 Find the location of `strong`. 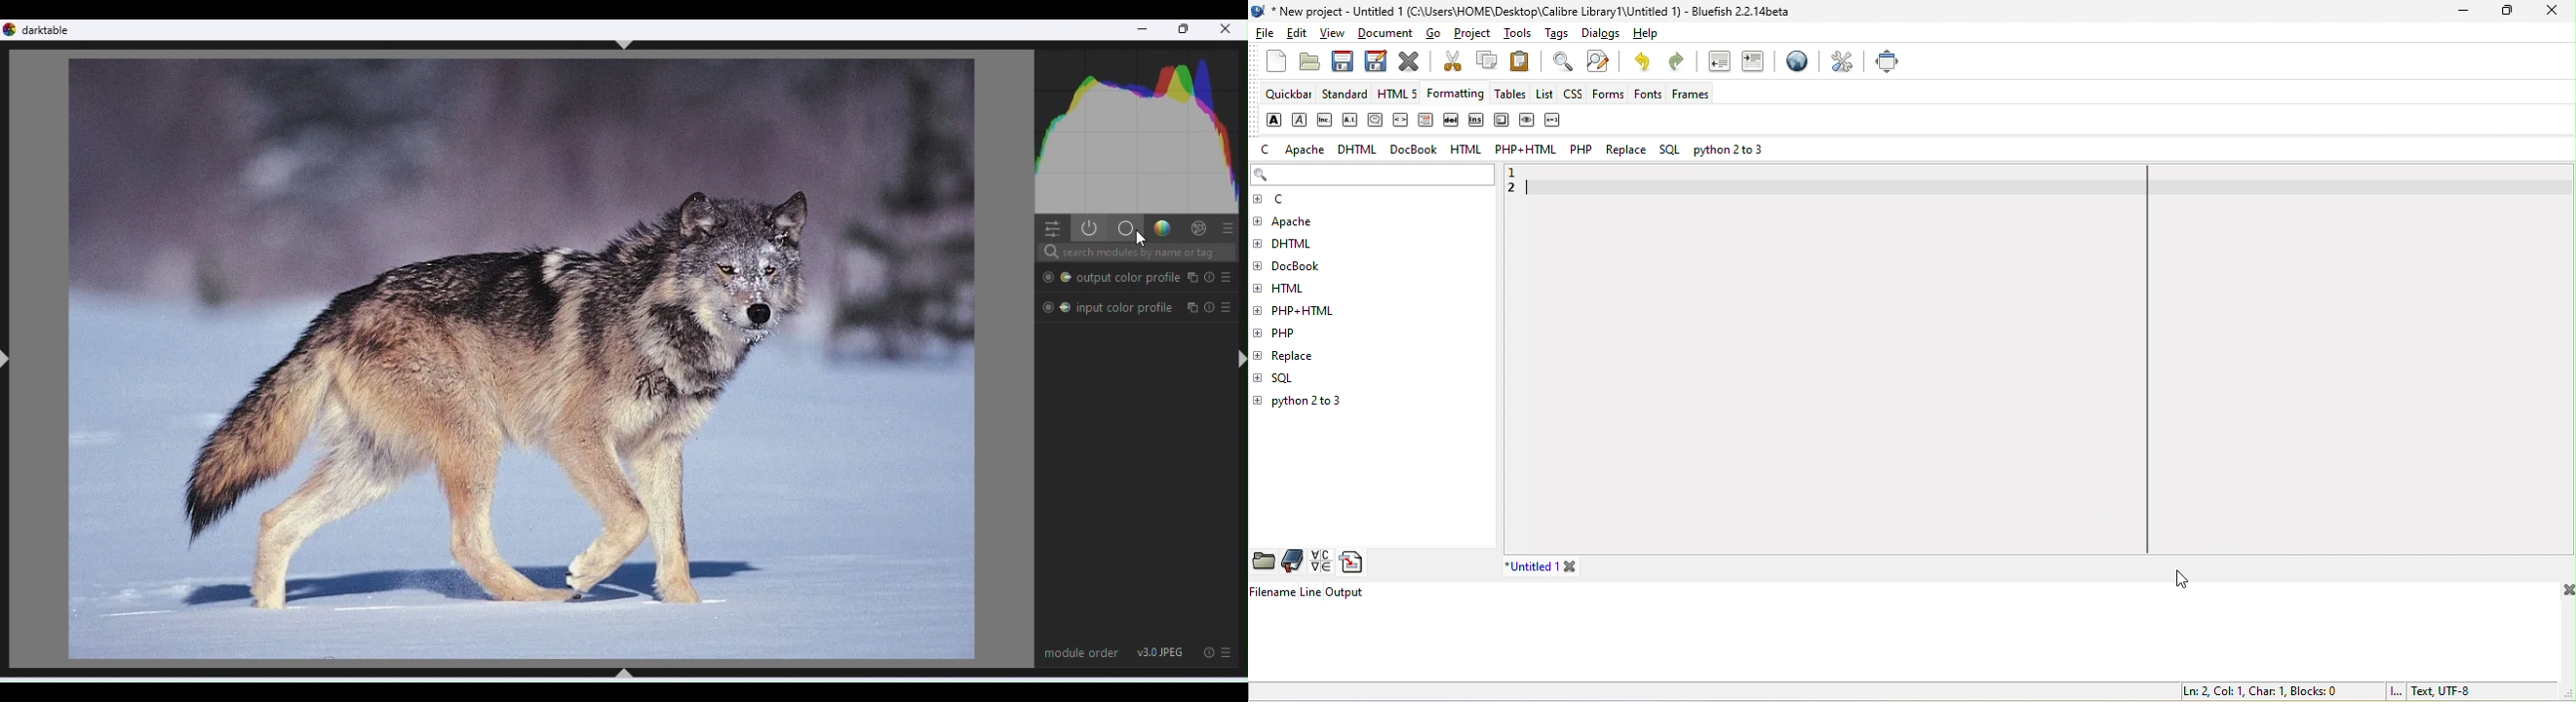

strong is located at coordinates (1271, 119).